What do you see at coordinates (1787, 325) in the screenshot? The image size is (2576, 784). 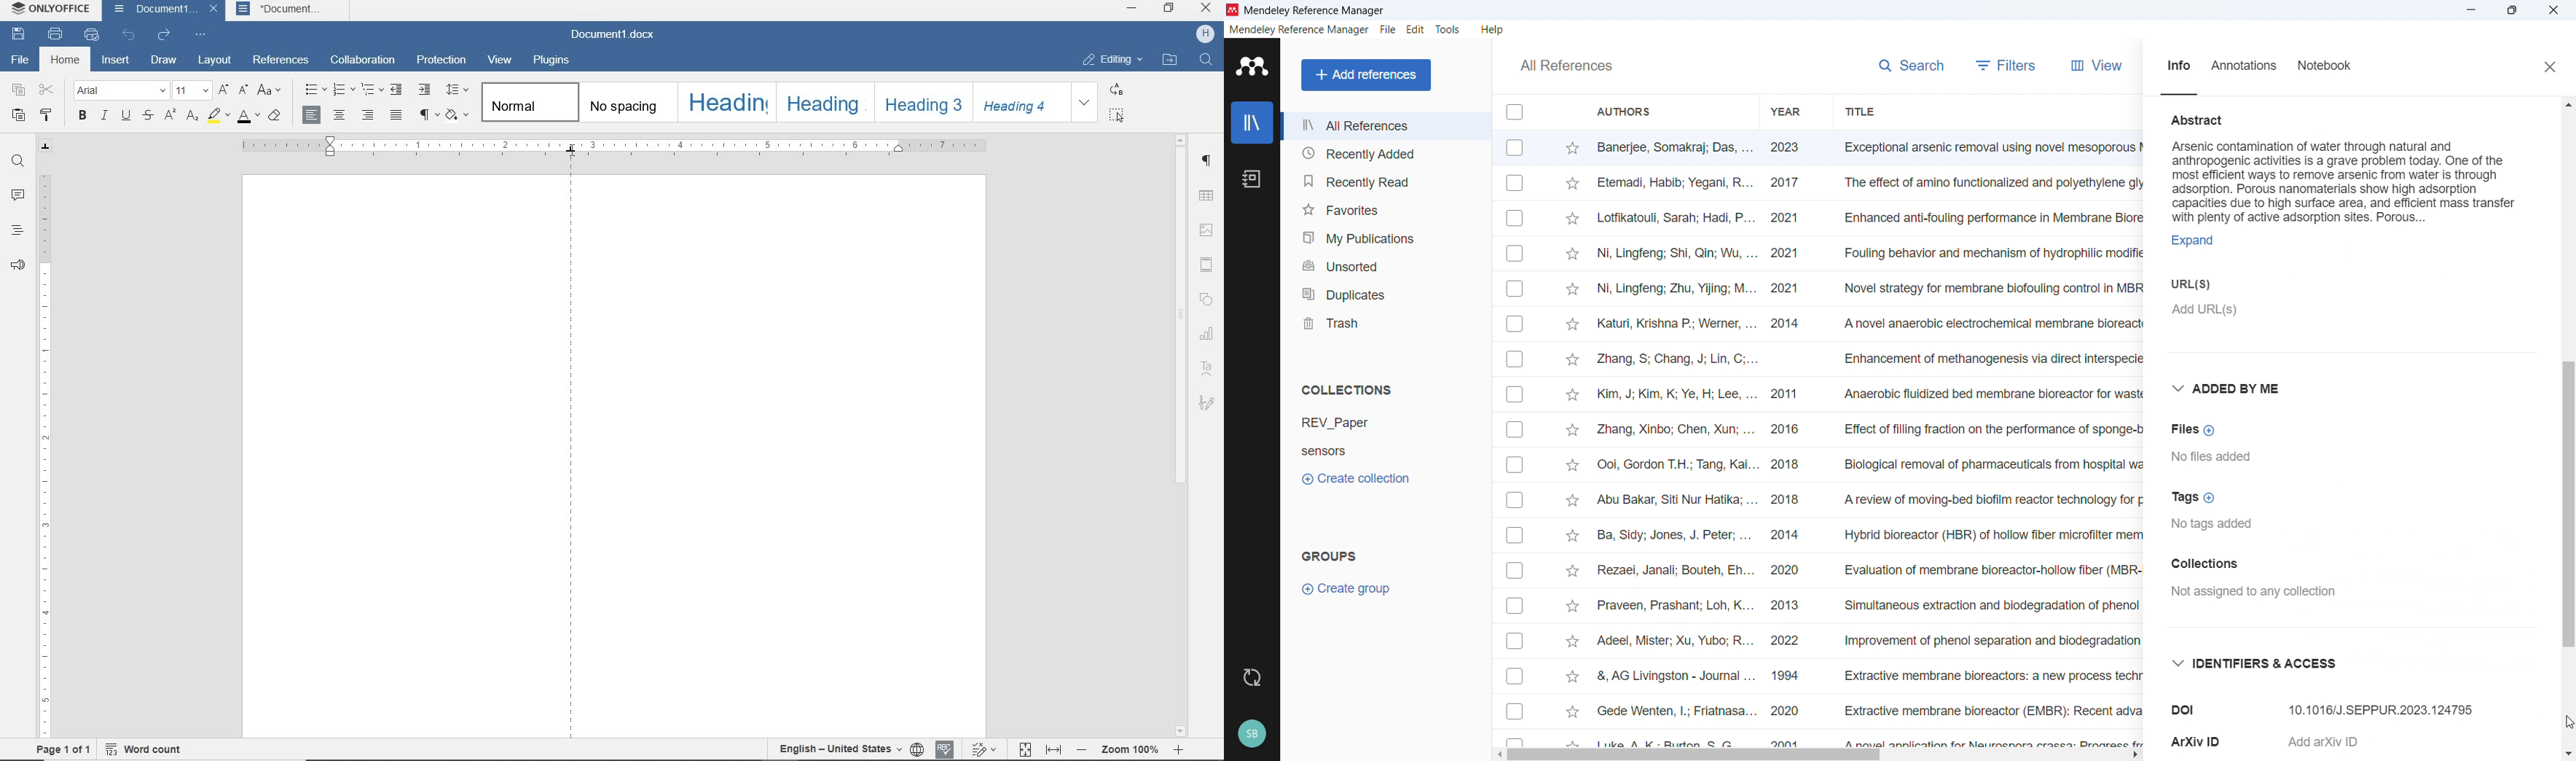 I see `2014` at bounding box center [1787, 325].